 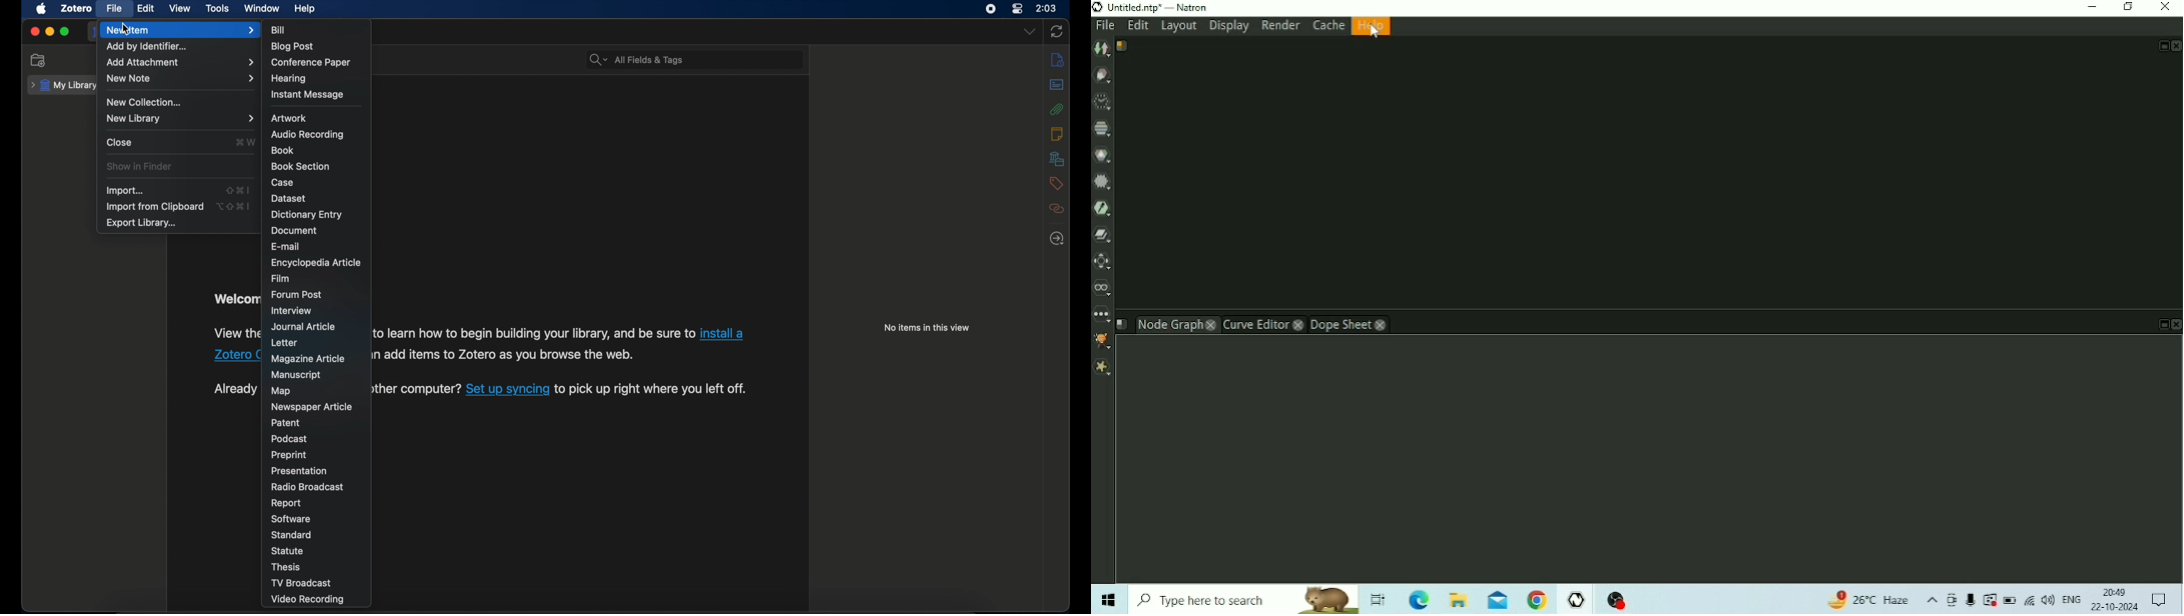 What do you see at coordinates (35, 32) in the screenshot?
I see `close` at bounding box center [35, 32].